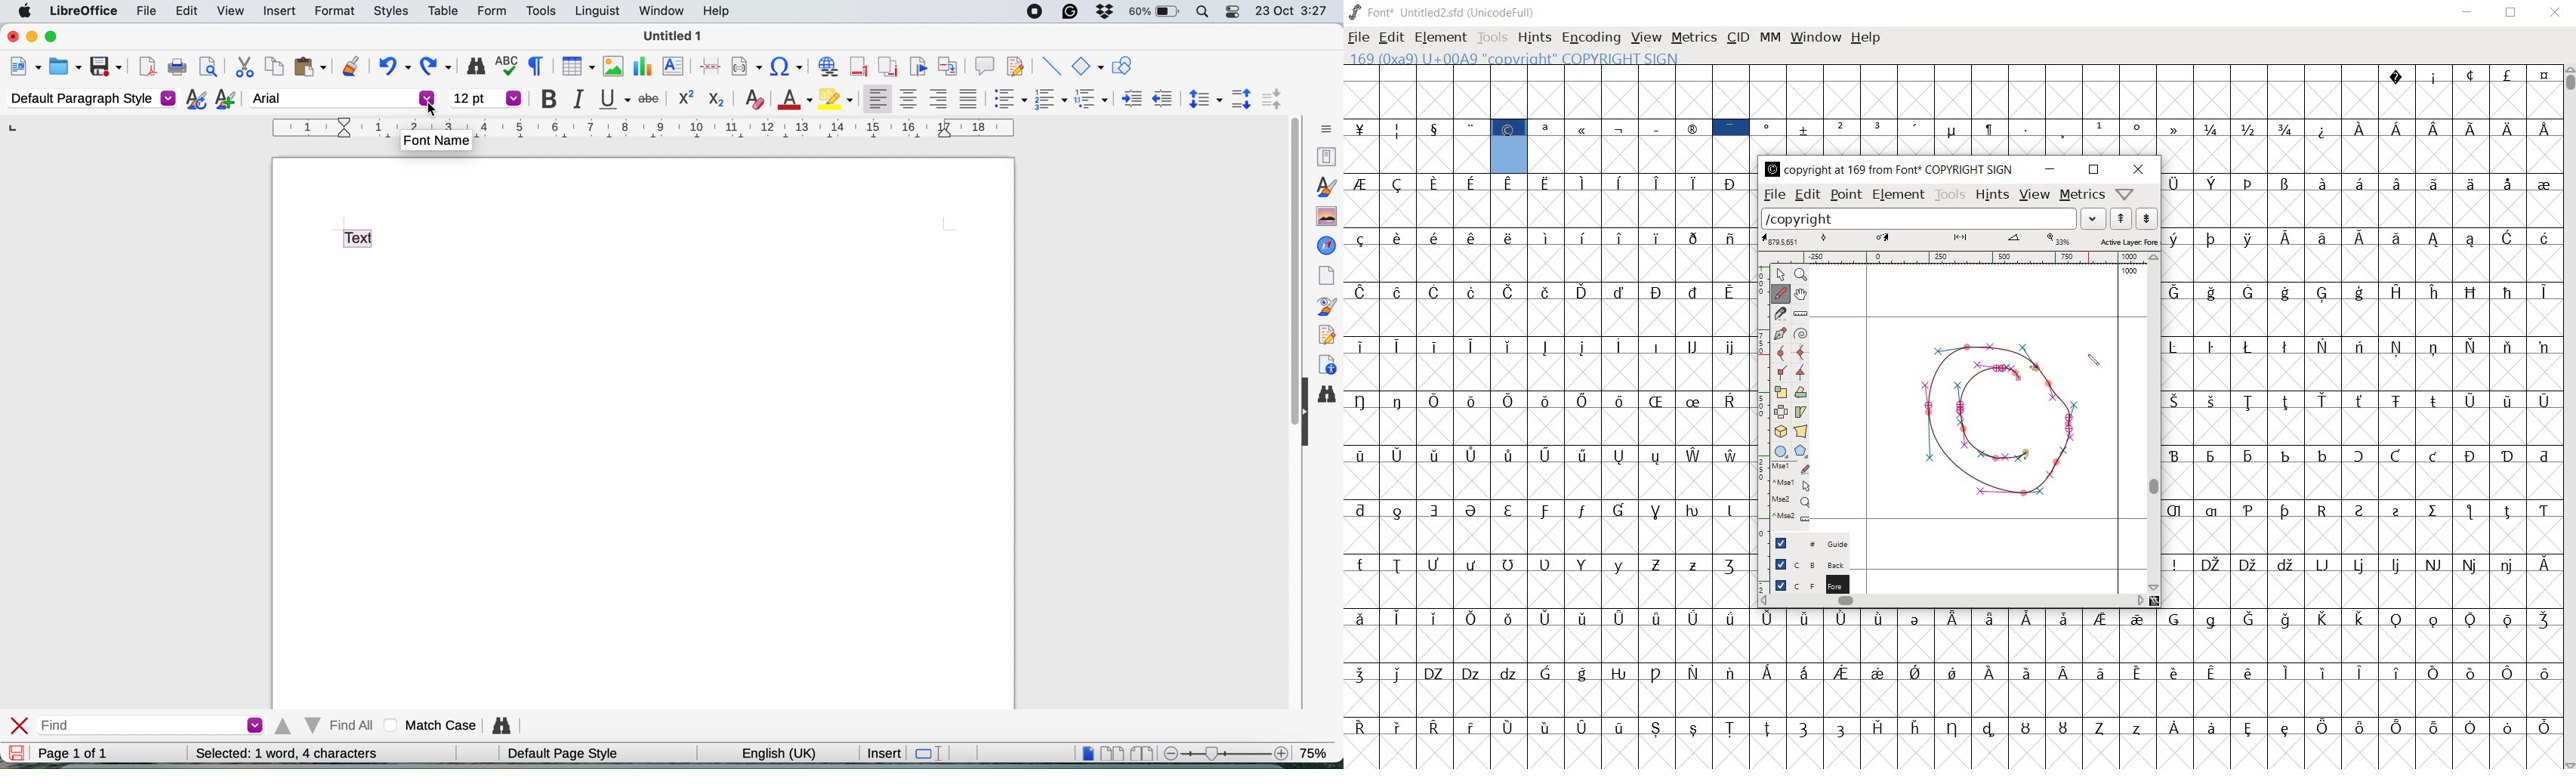 This screenshot has width=2576, height=784. Describe the element at coordinates (755, 100) in the screenshot. I see `clear direct formatting` at that location.